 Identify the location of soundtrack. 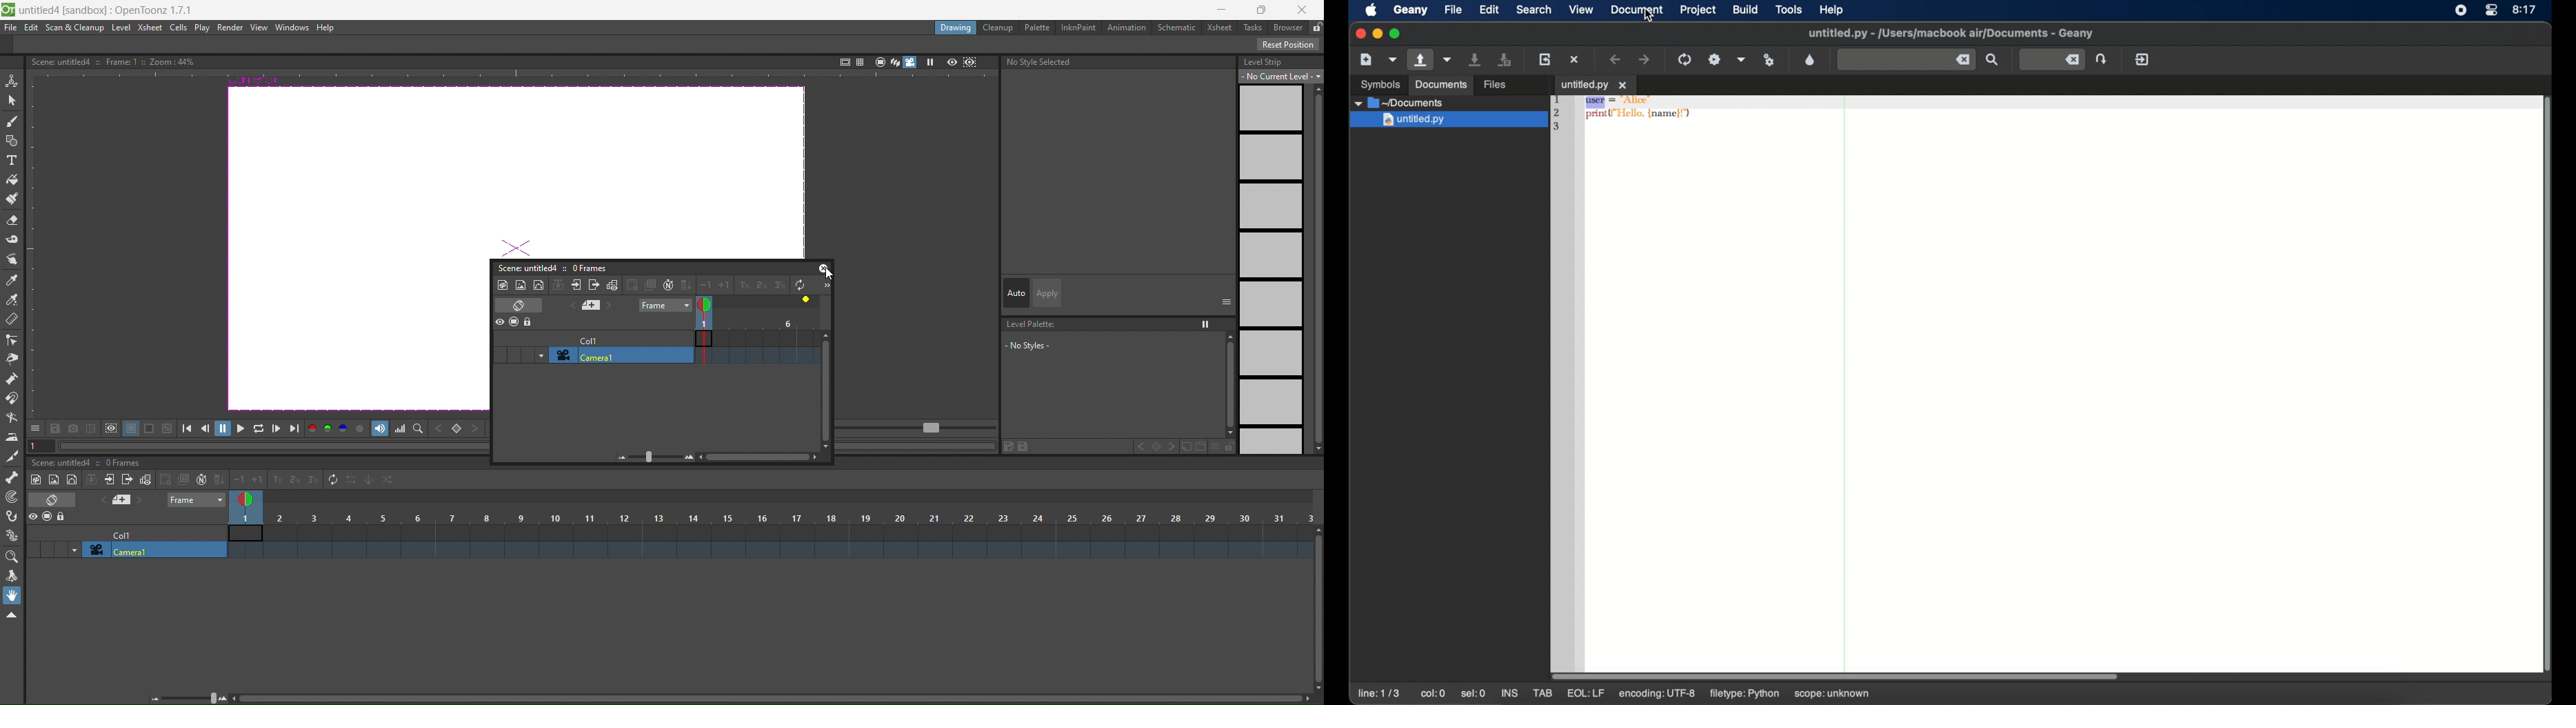
(381, 428).